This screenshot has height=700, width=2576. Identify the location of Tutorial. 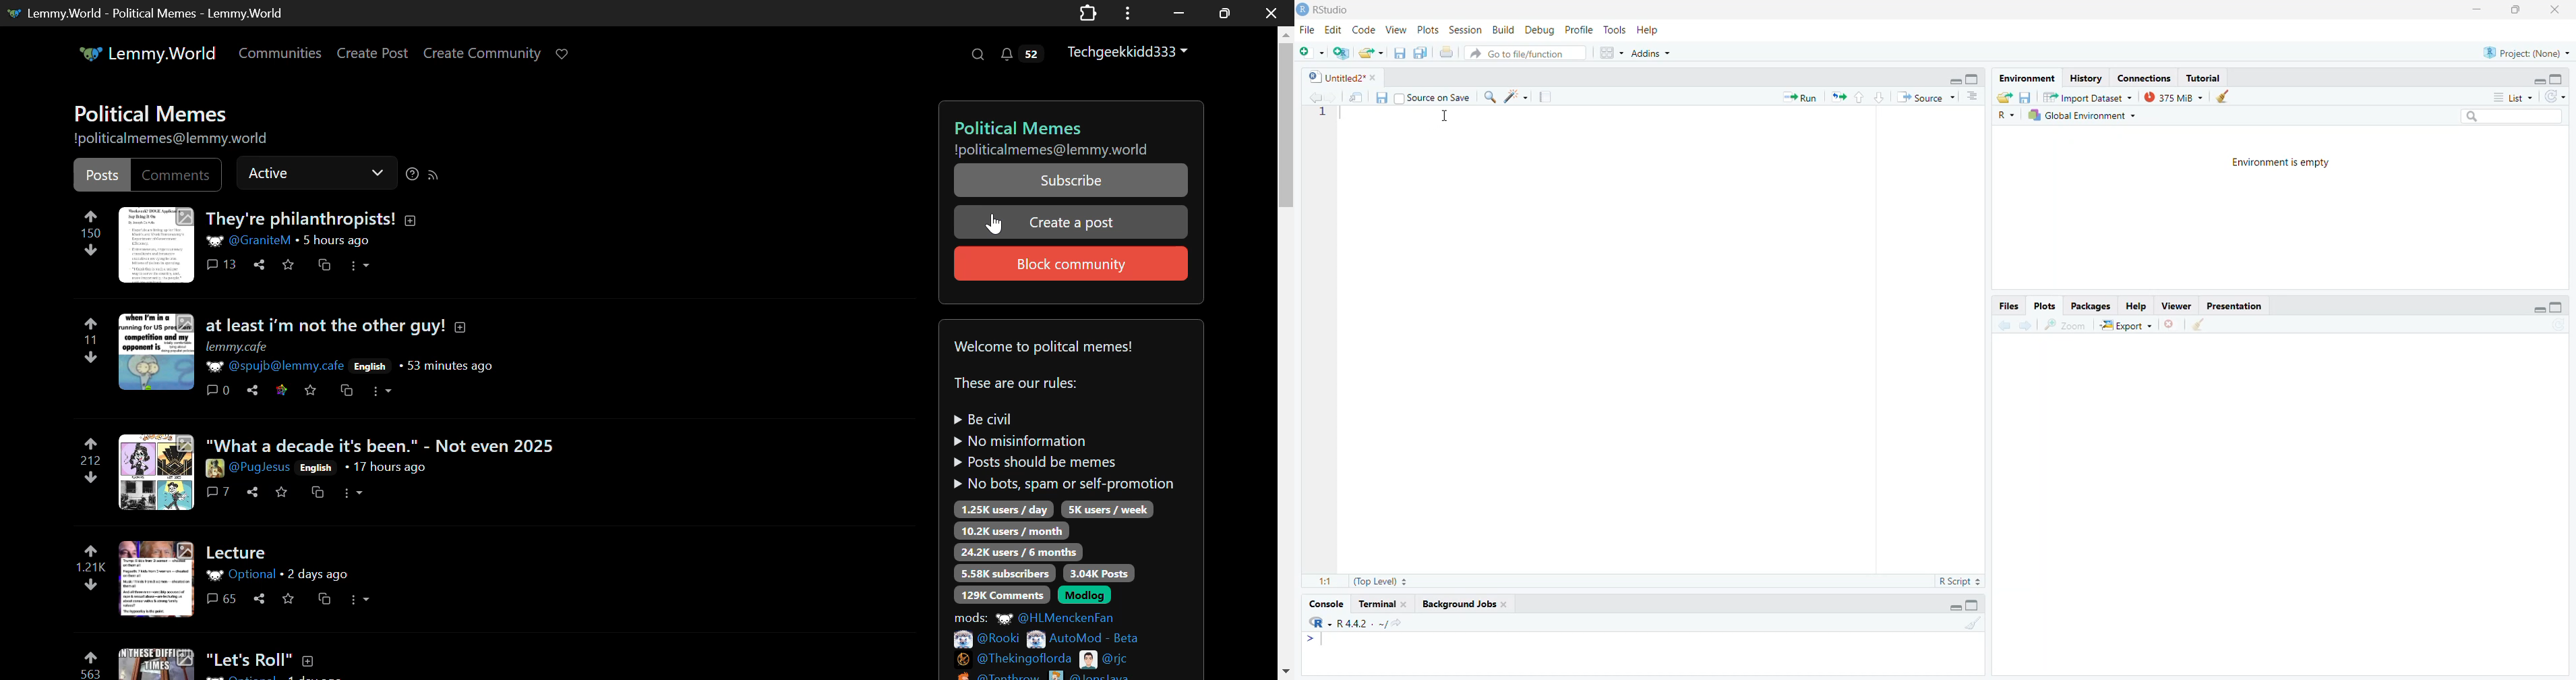
(2207, 79).